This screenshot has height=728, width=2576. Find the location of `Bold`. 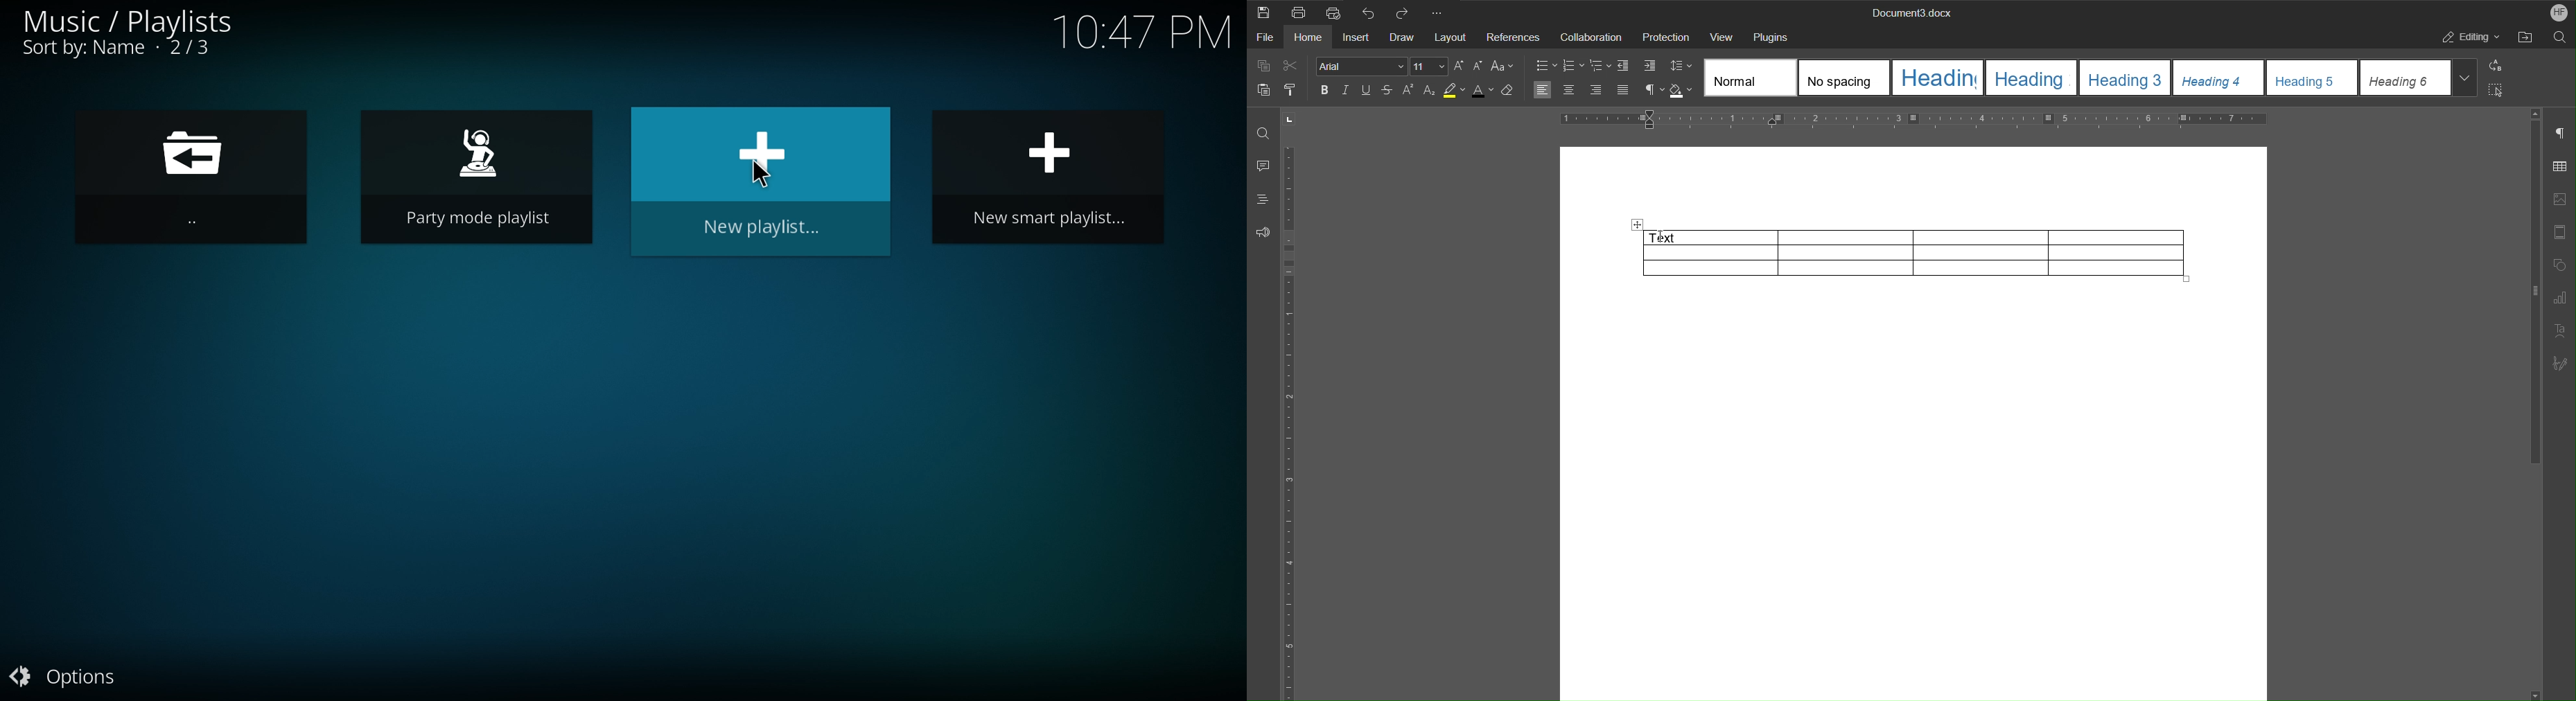

Bold is located at coordinates (1327, 91).